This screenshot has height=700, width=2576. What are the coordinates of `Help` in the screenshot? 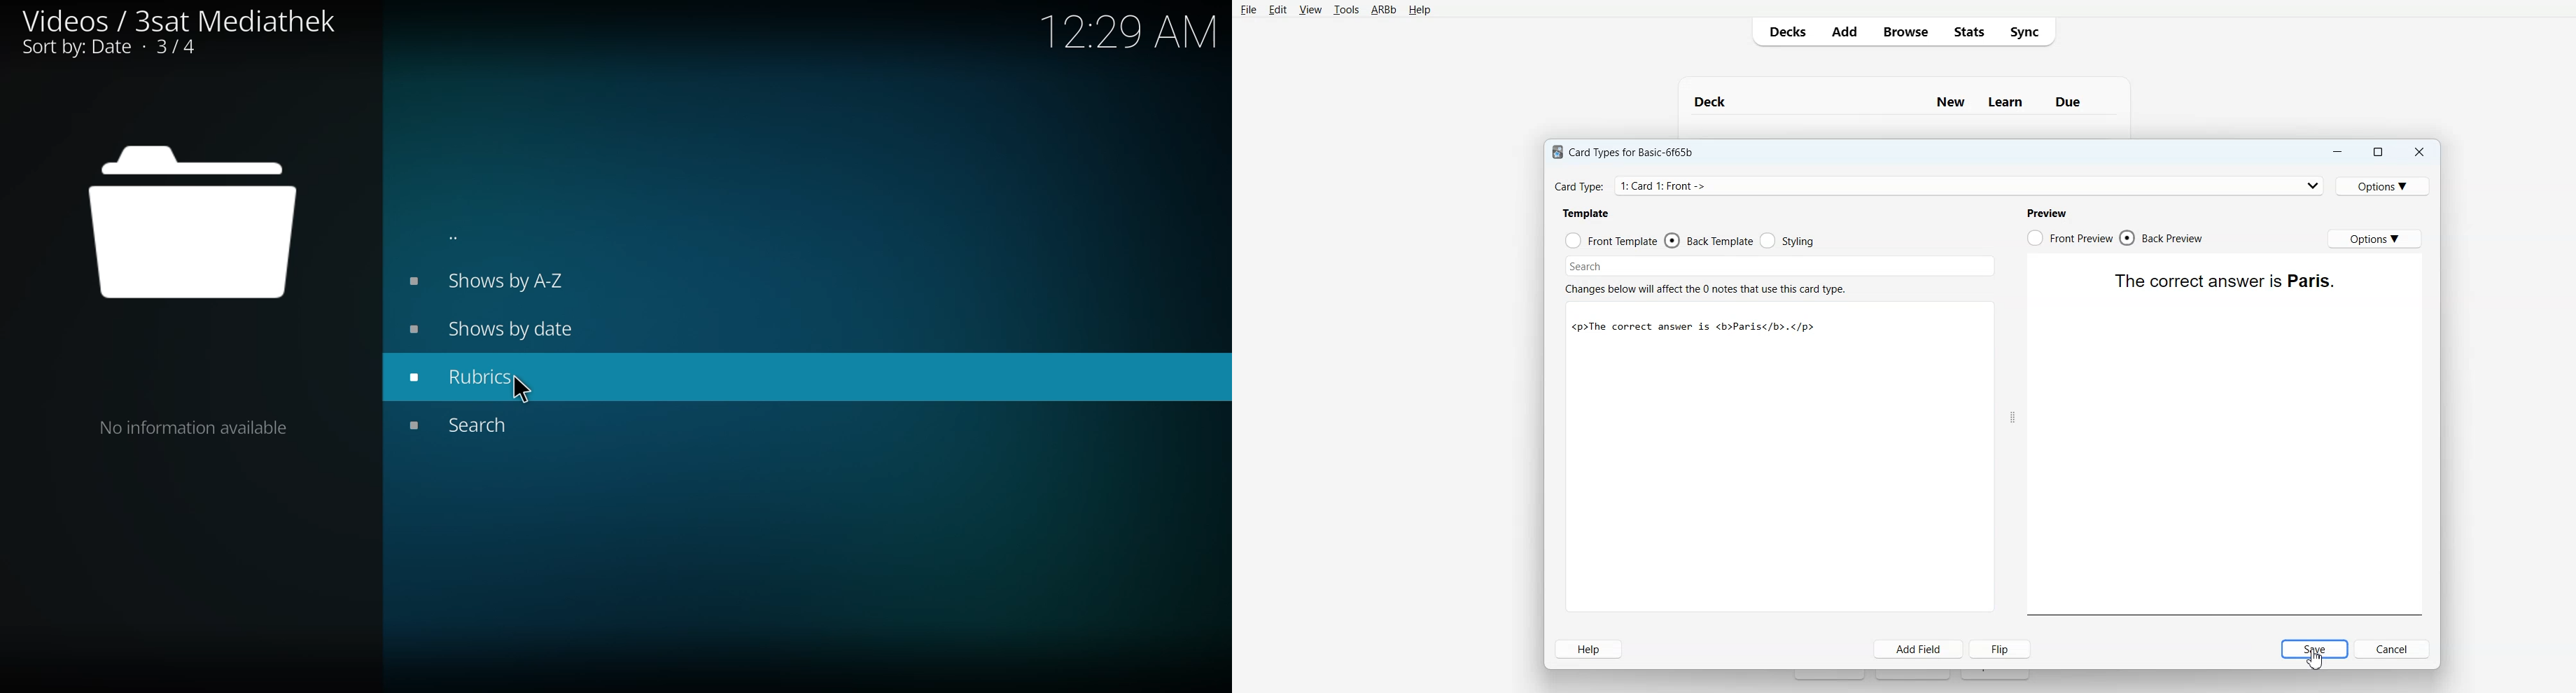 It's located at (1418, 10).